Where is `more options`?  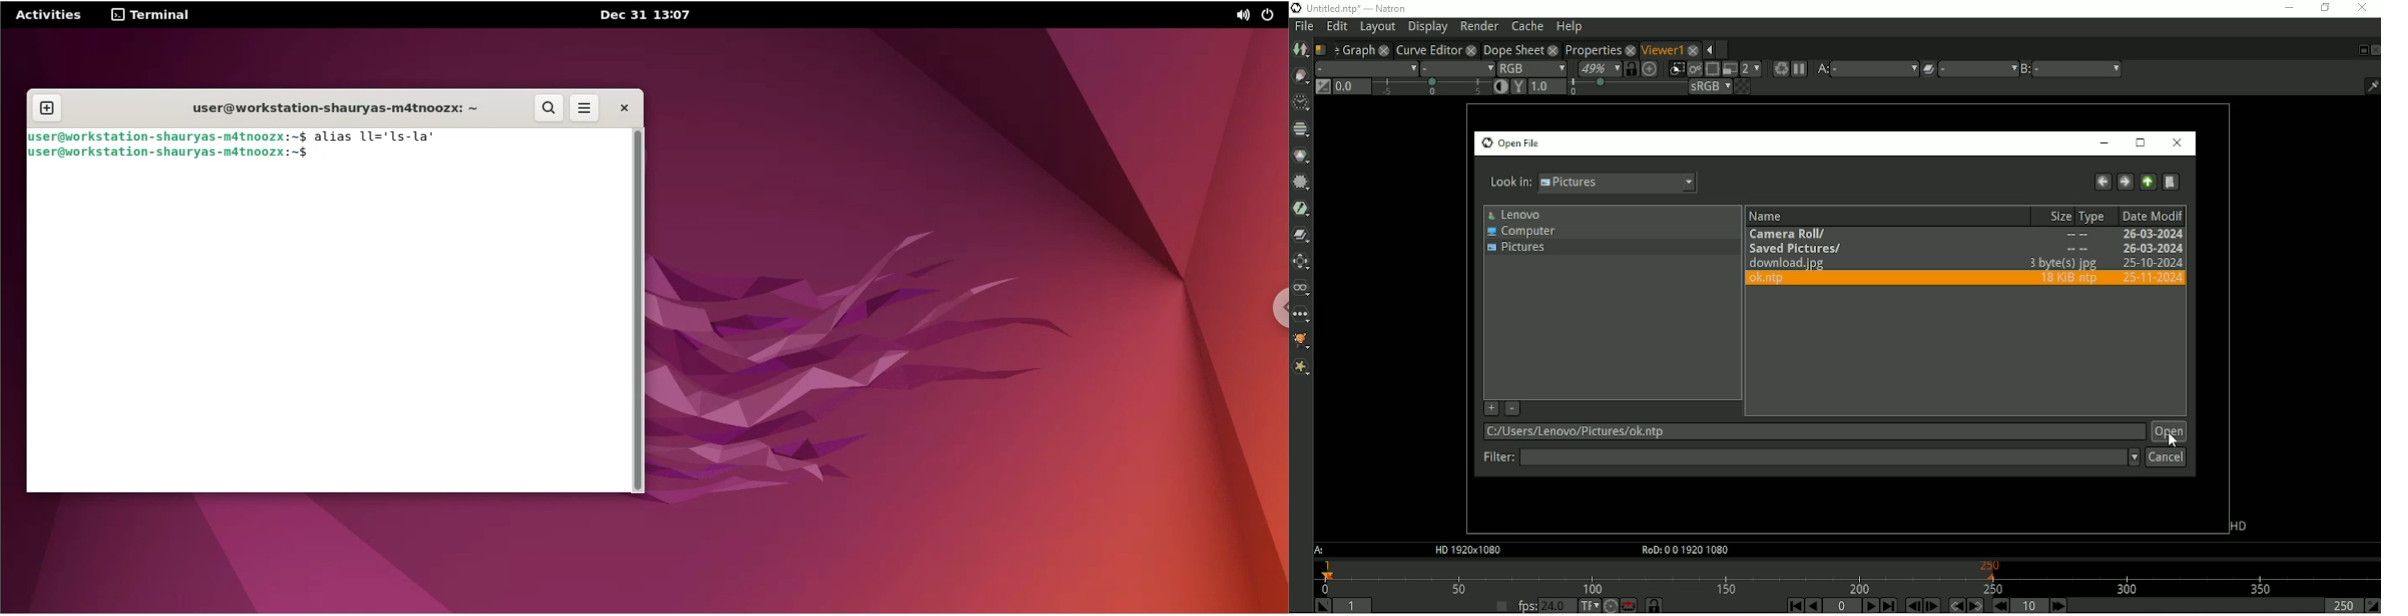
more options is located at coordinates (583, 109).